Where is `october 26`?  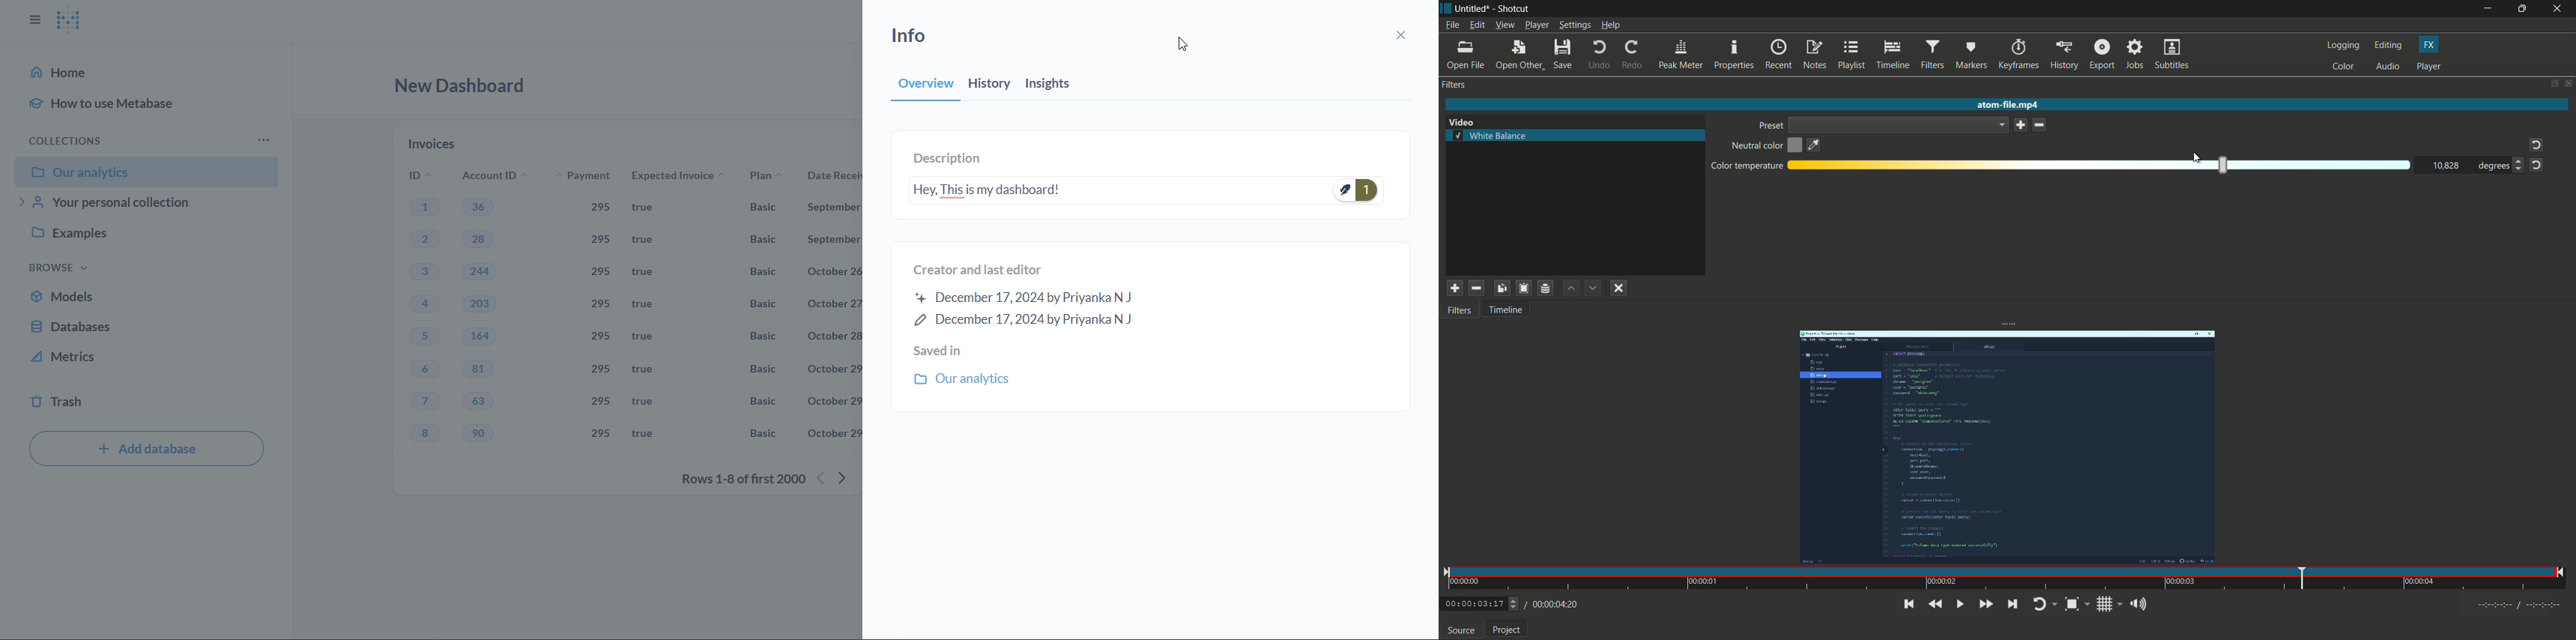 october 26 is located at coordinates (834, 271).